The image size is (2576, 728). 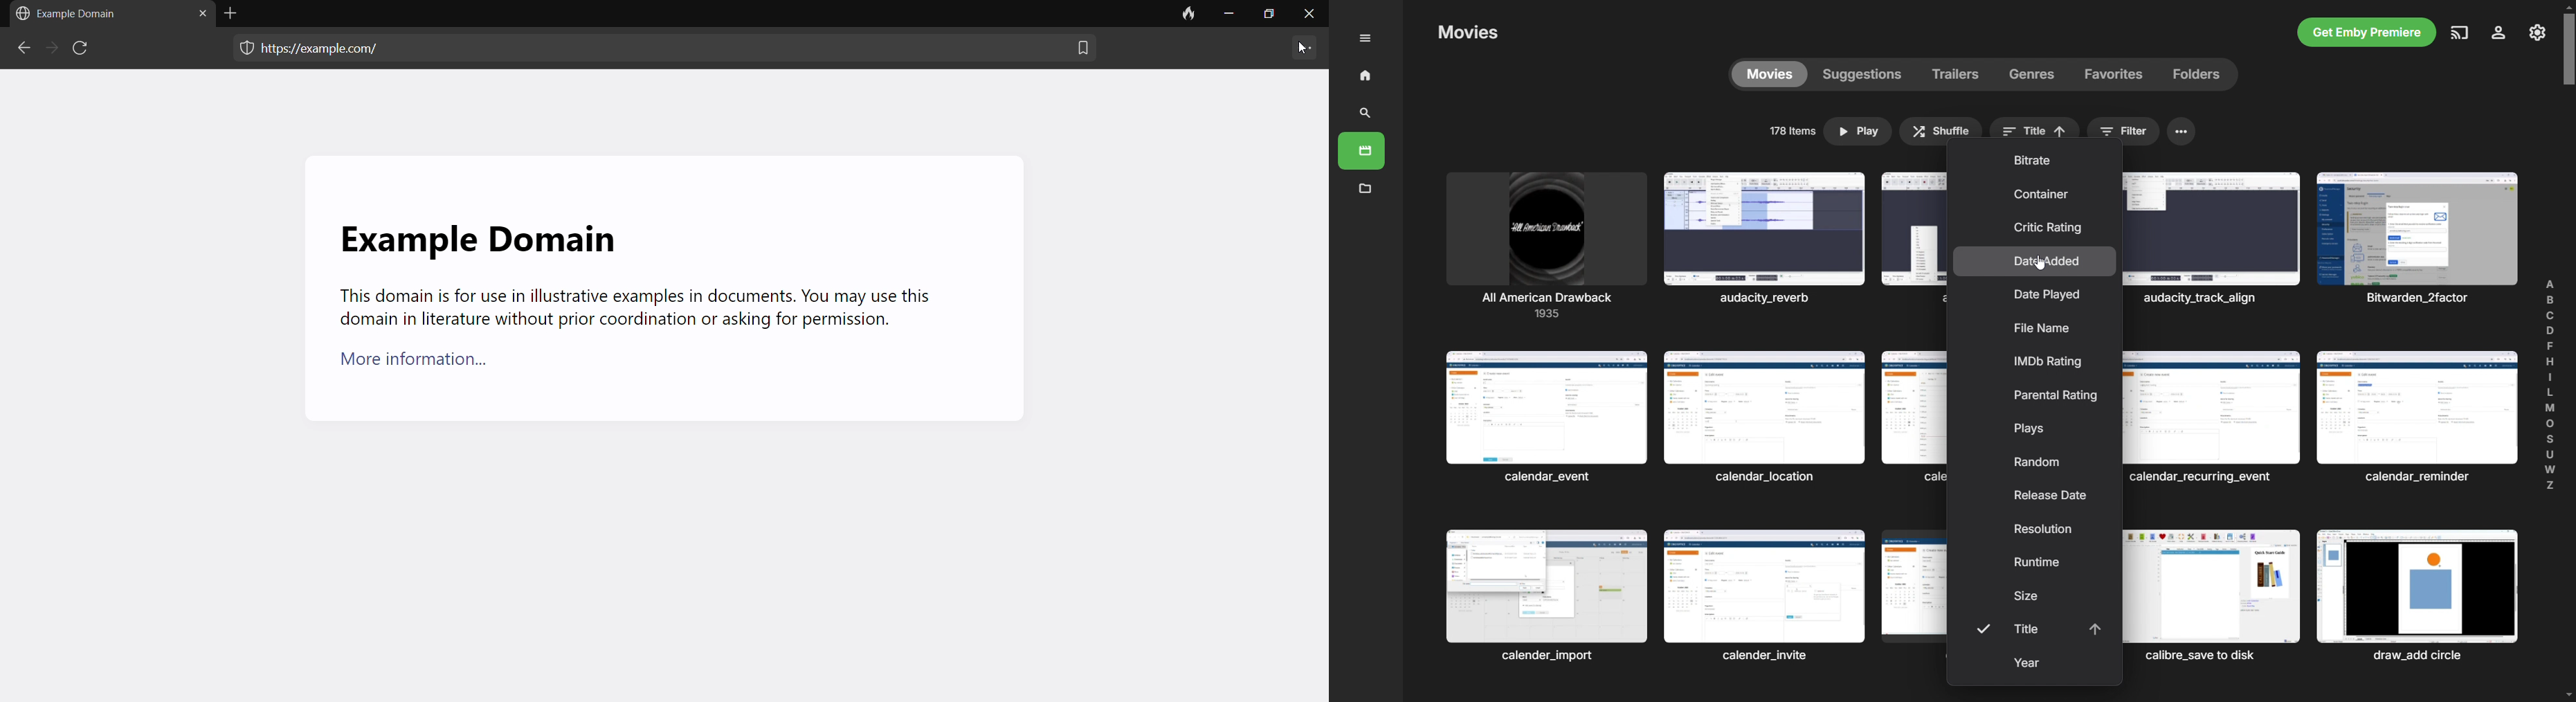 I want to click on forward, so click(x=49, y=48).